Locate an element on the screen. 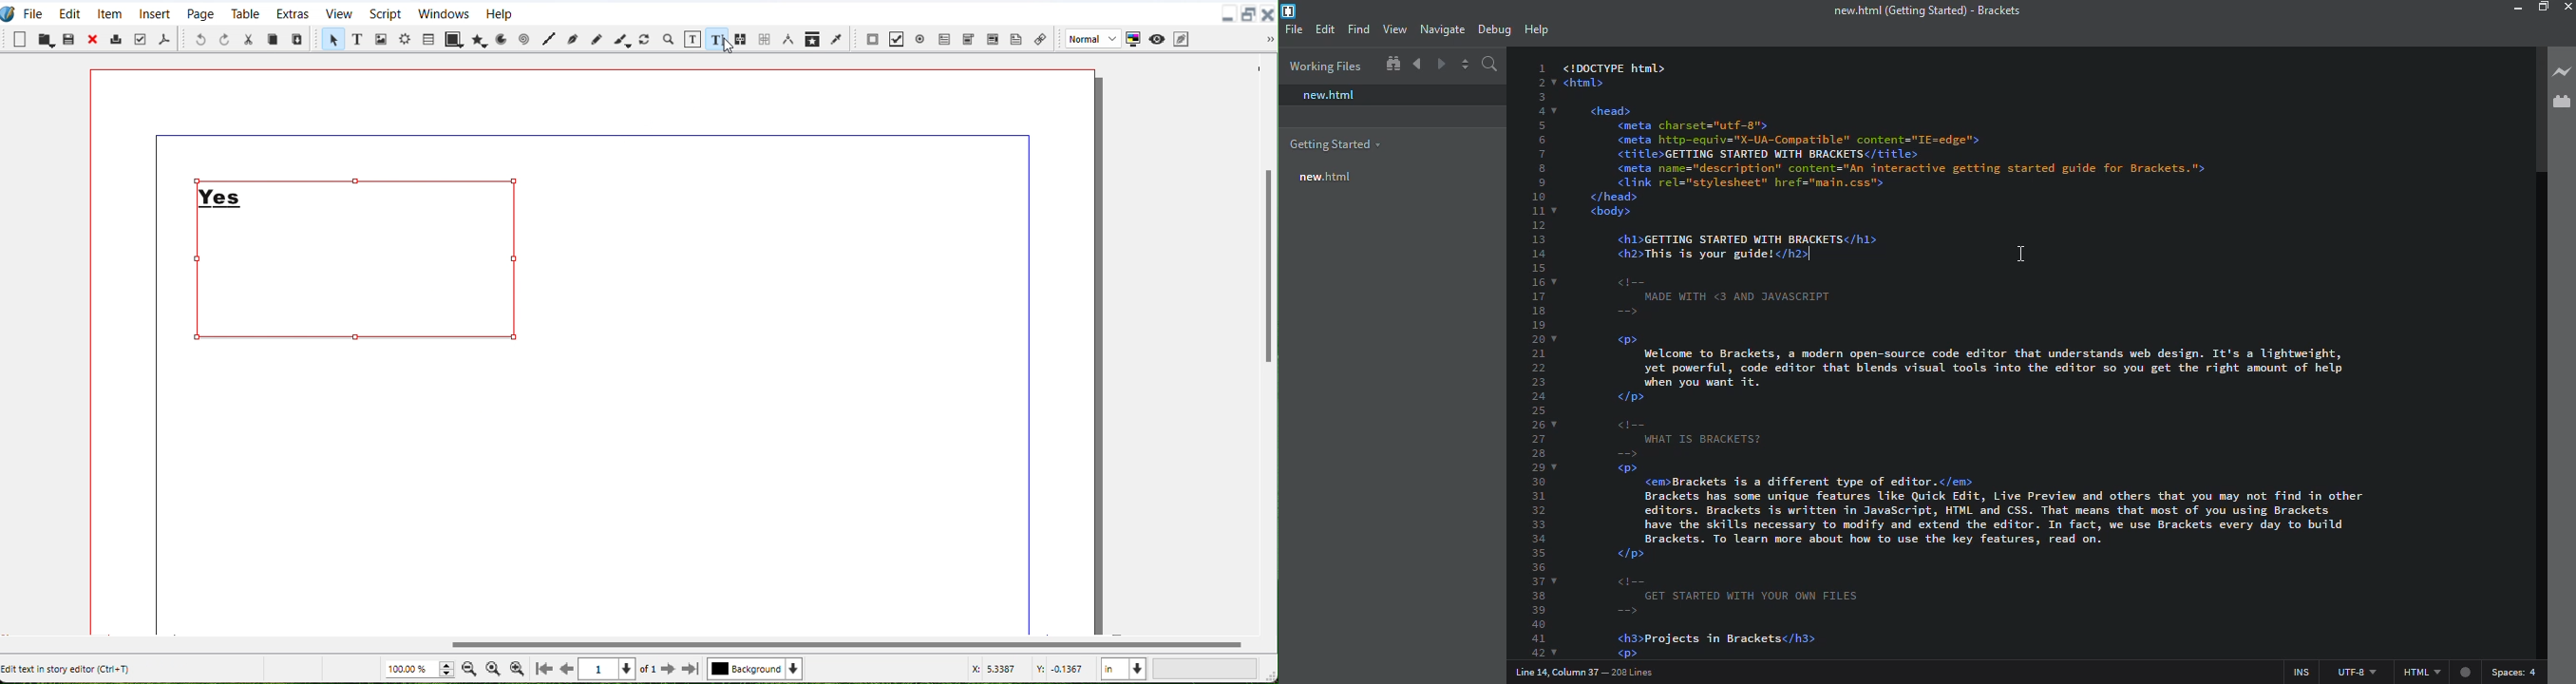 The image size is (2576, 700). Go to First Page is located at coordinates (545, 668).